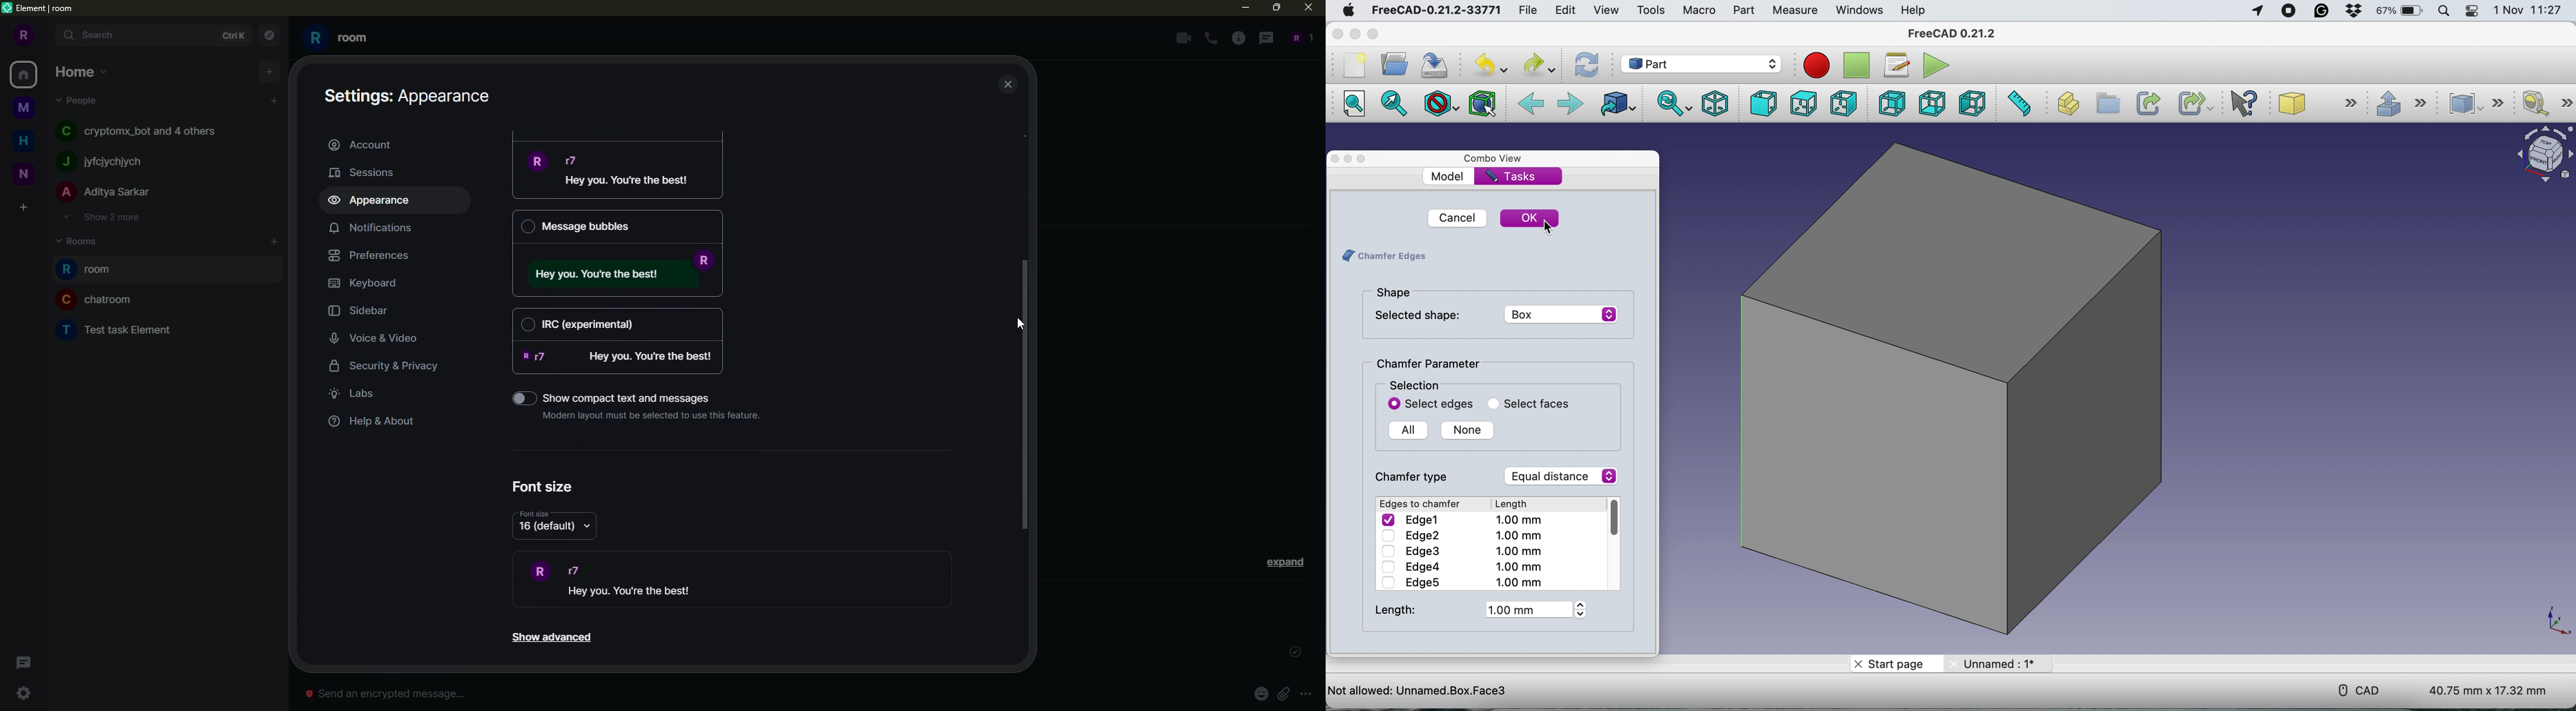 The width and height of the screenshot is (2576, 728). What do you see at coordinates (1606, 10) in the screenshot?
I see `view` at bounding box center [1606, 10].